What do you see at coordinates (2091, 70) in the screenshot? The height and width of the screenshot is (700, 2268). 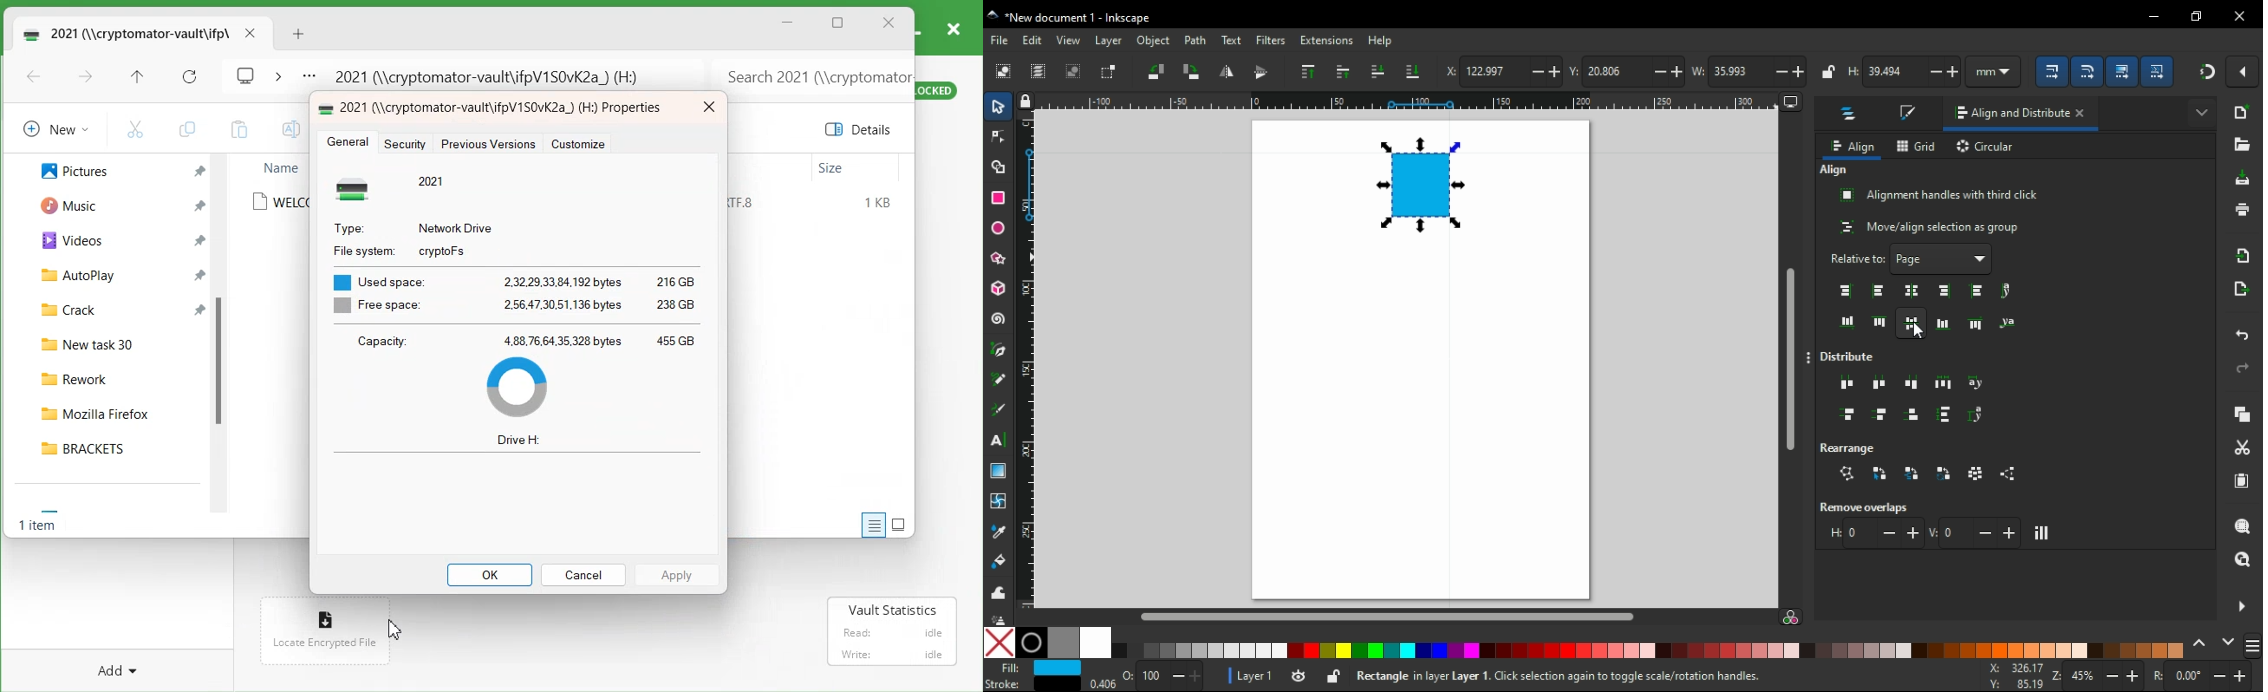 I see `when scaling a rectangle, scale the radii of the rounded corners` at bounding box center [2091, 70].